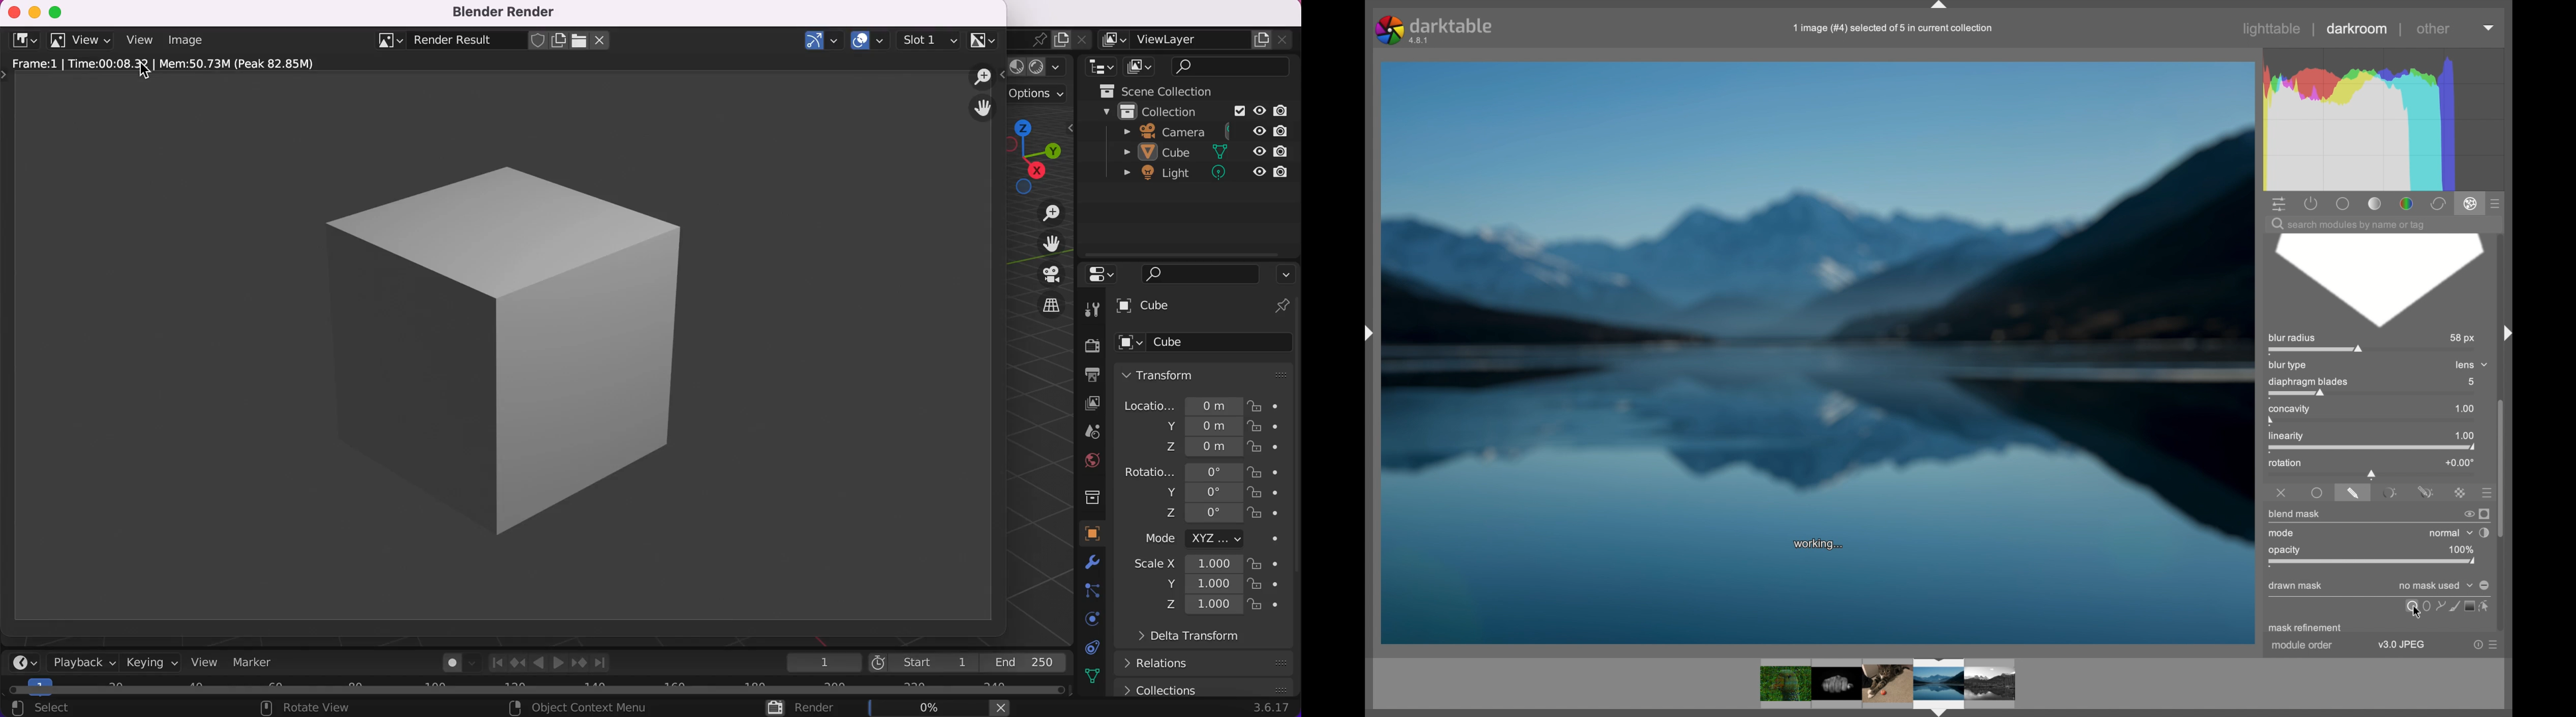 The height and width of the screenshot is (728, 2576). Describe the element at coordinates (2304, 629) in the screenshot. I see `mask refinement` at that location.